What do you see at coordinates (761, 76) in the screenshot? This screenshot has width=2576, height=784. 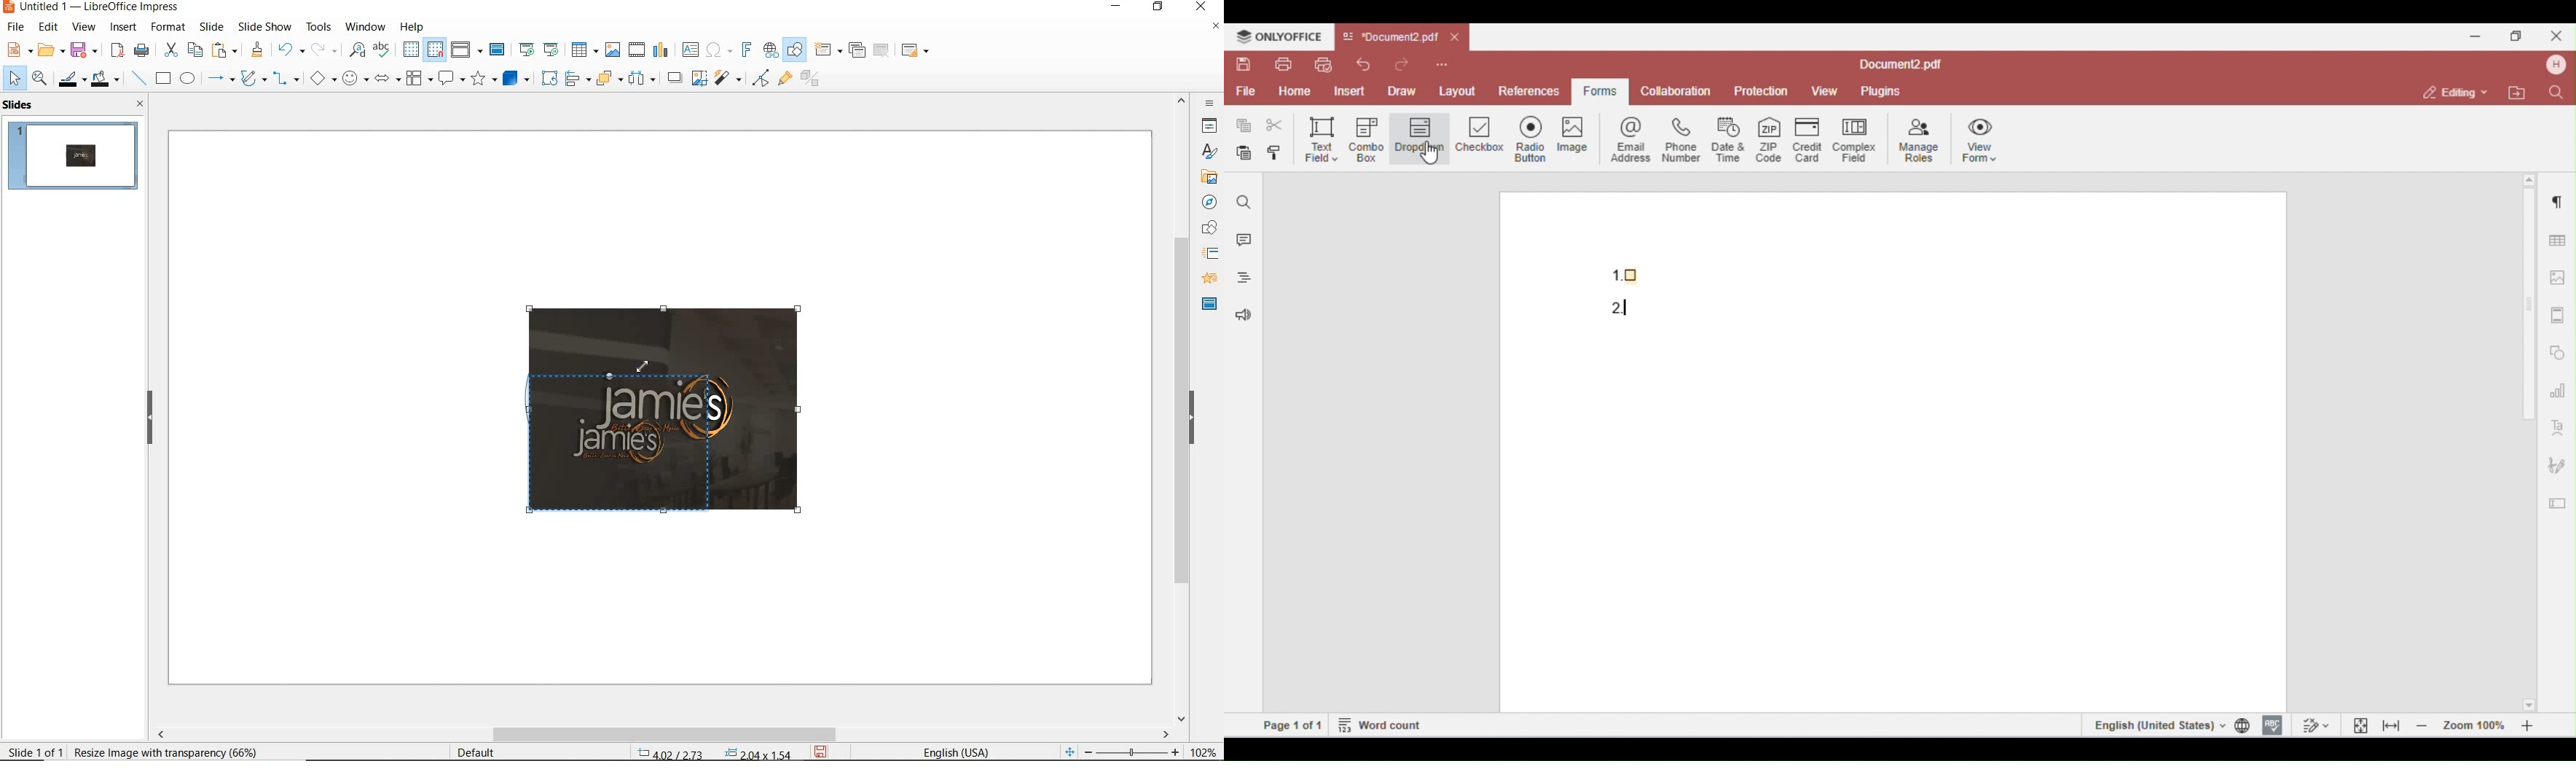 I see `filter` at bounding box center [761, 76].